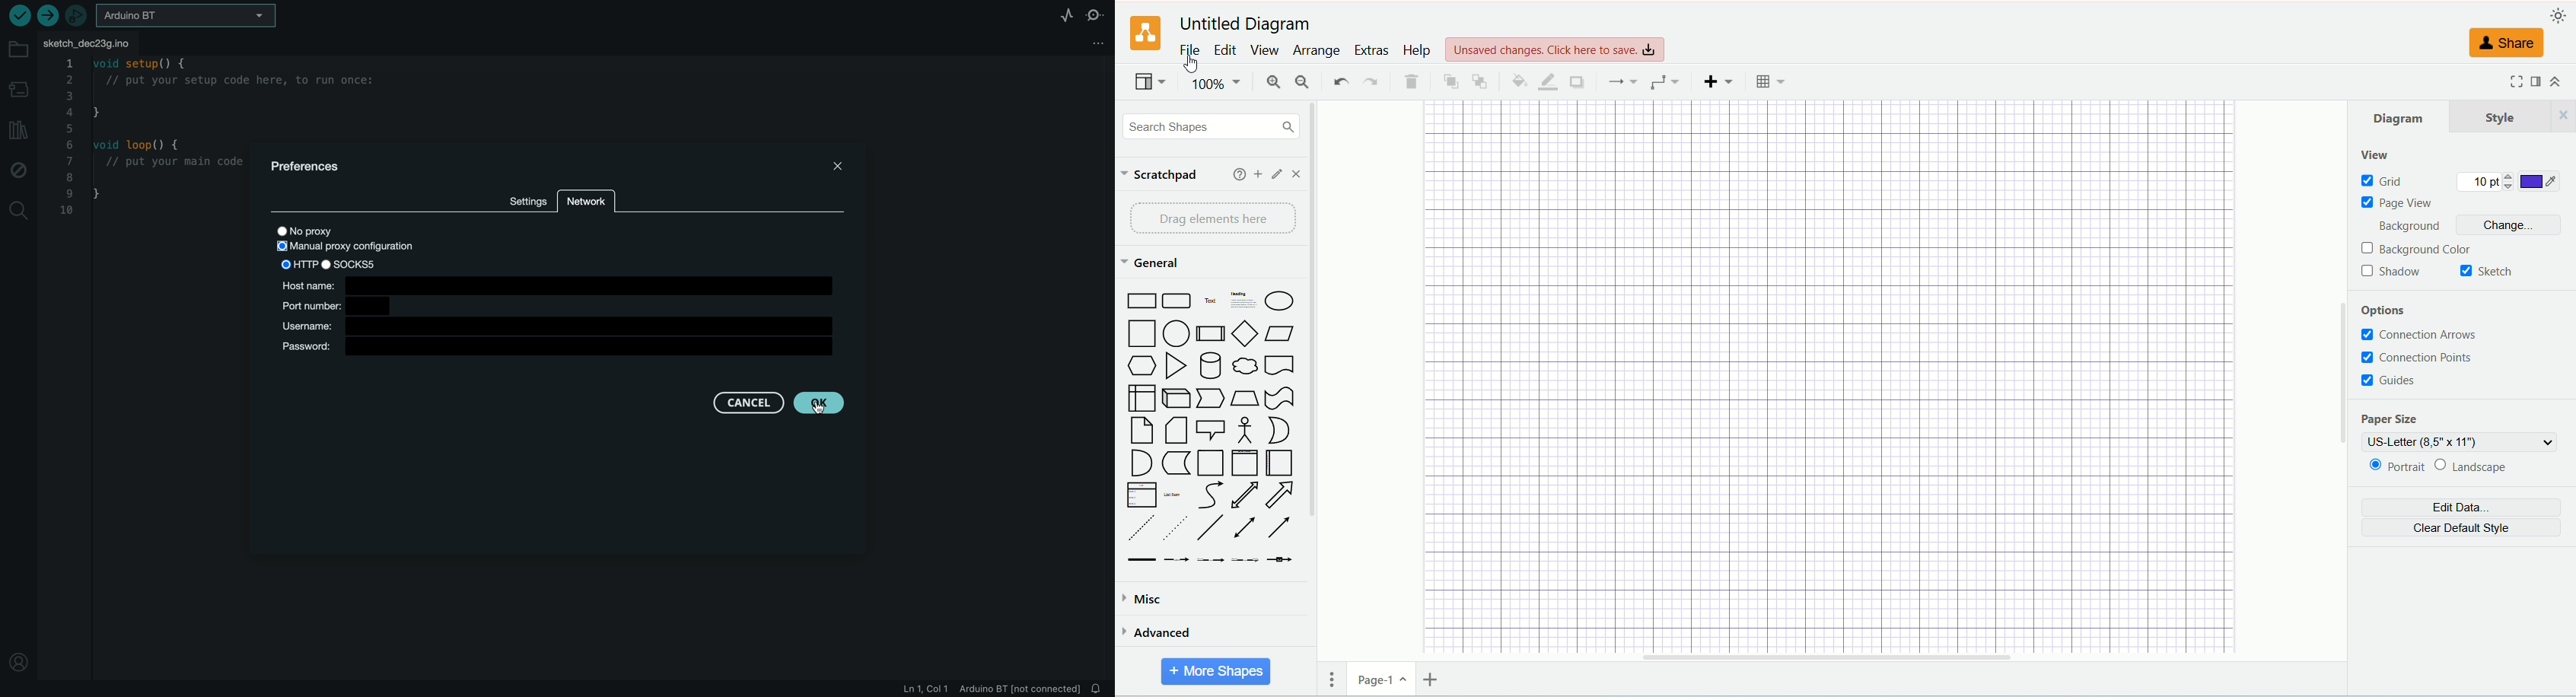  Describe the element at coordinates (1303, 81) in the screenshot. I see `zoom out` at that location.